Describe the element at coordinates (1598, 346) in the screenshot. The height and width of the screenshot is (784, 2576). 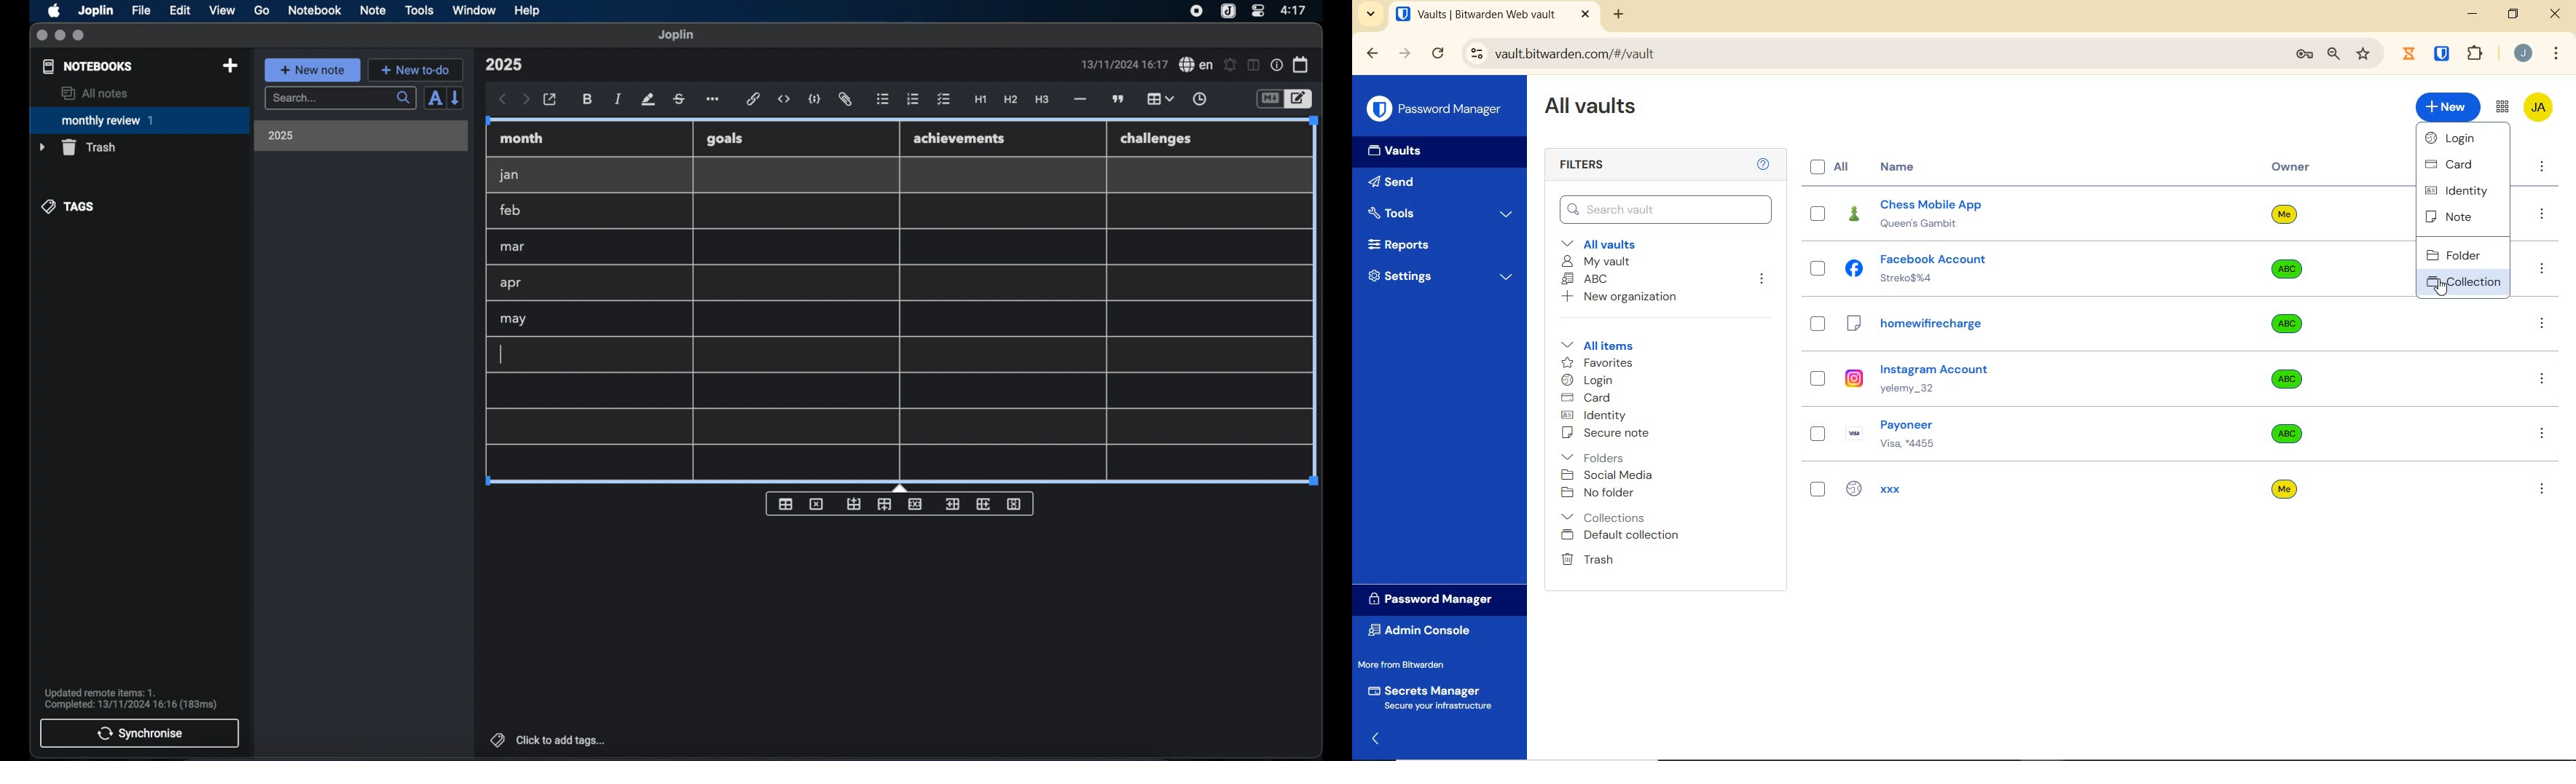
I see `All items` at that location.